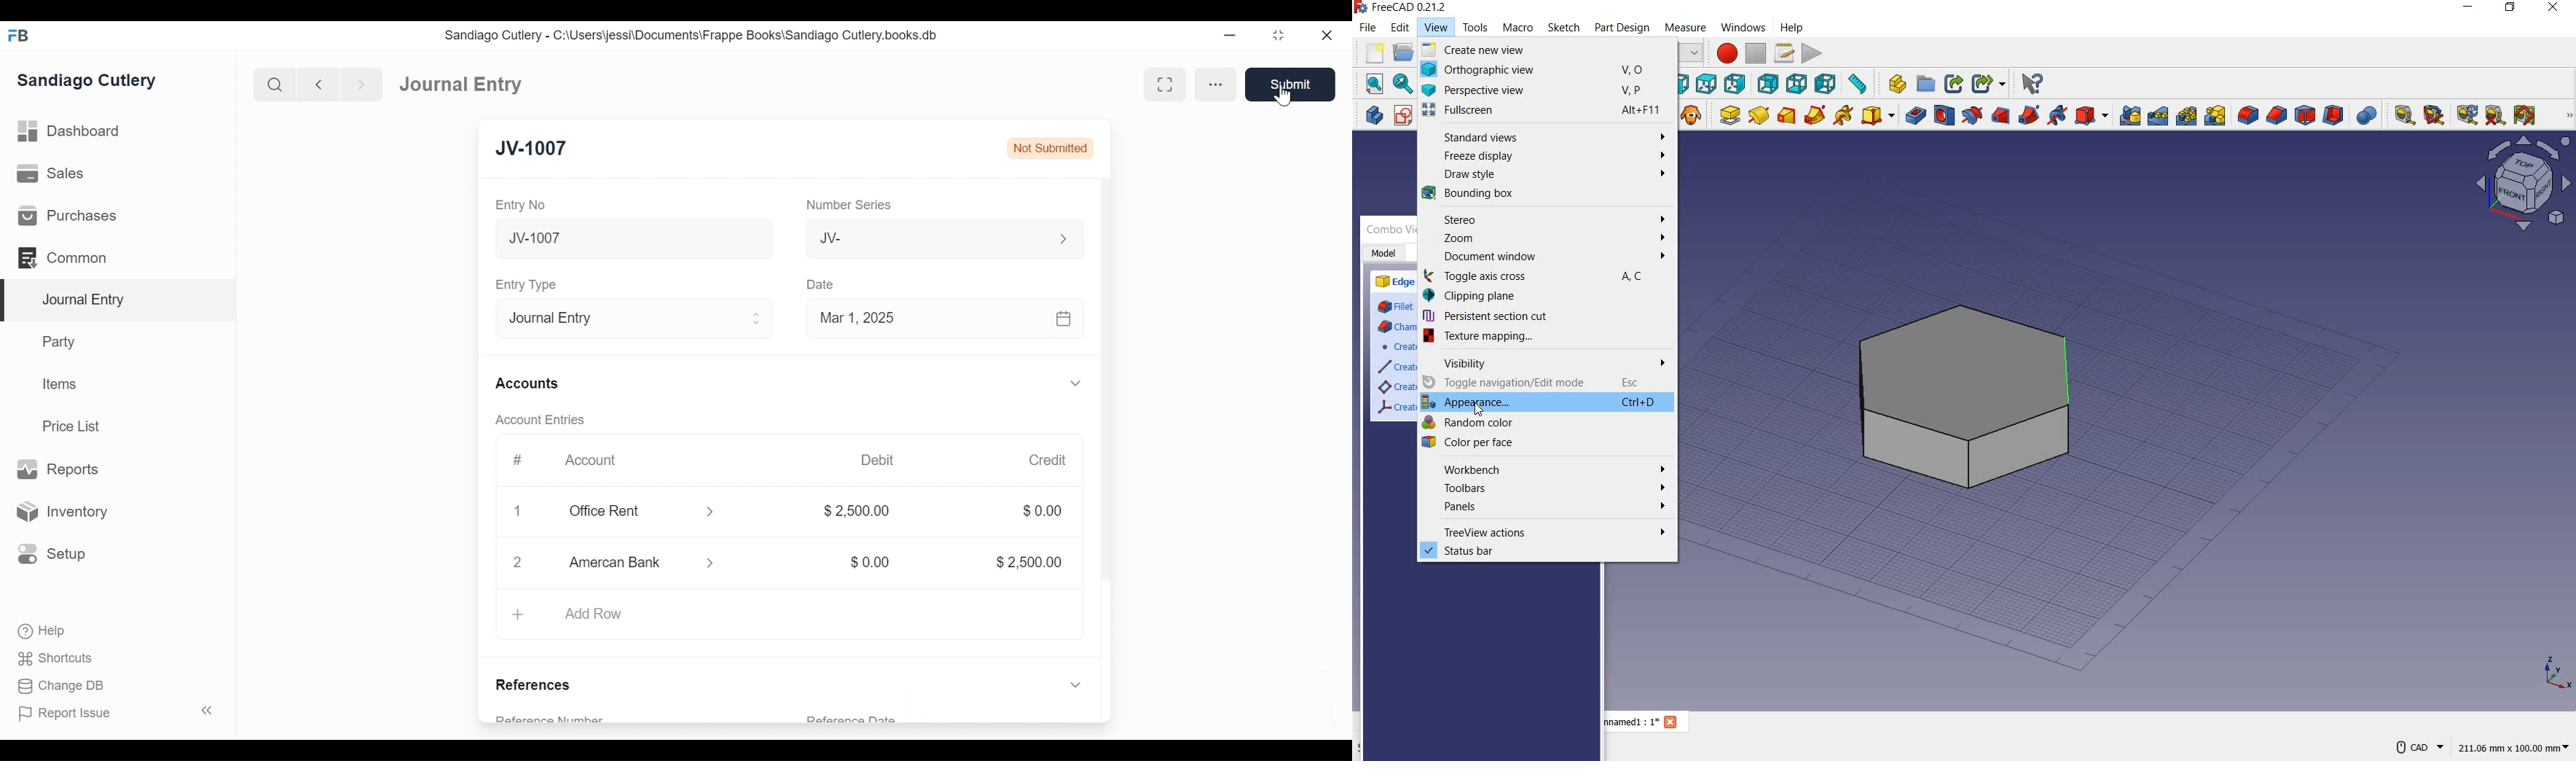 Image resolution: width=2576 pixels, height=784 pixels. Describe the element at coordinates (1799, 28) in the screenshot. I see `help` at that location.